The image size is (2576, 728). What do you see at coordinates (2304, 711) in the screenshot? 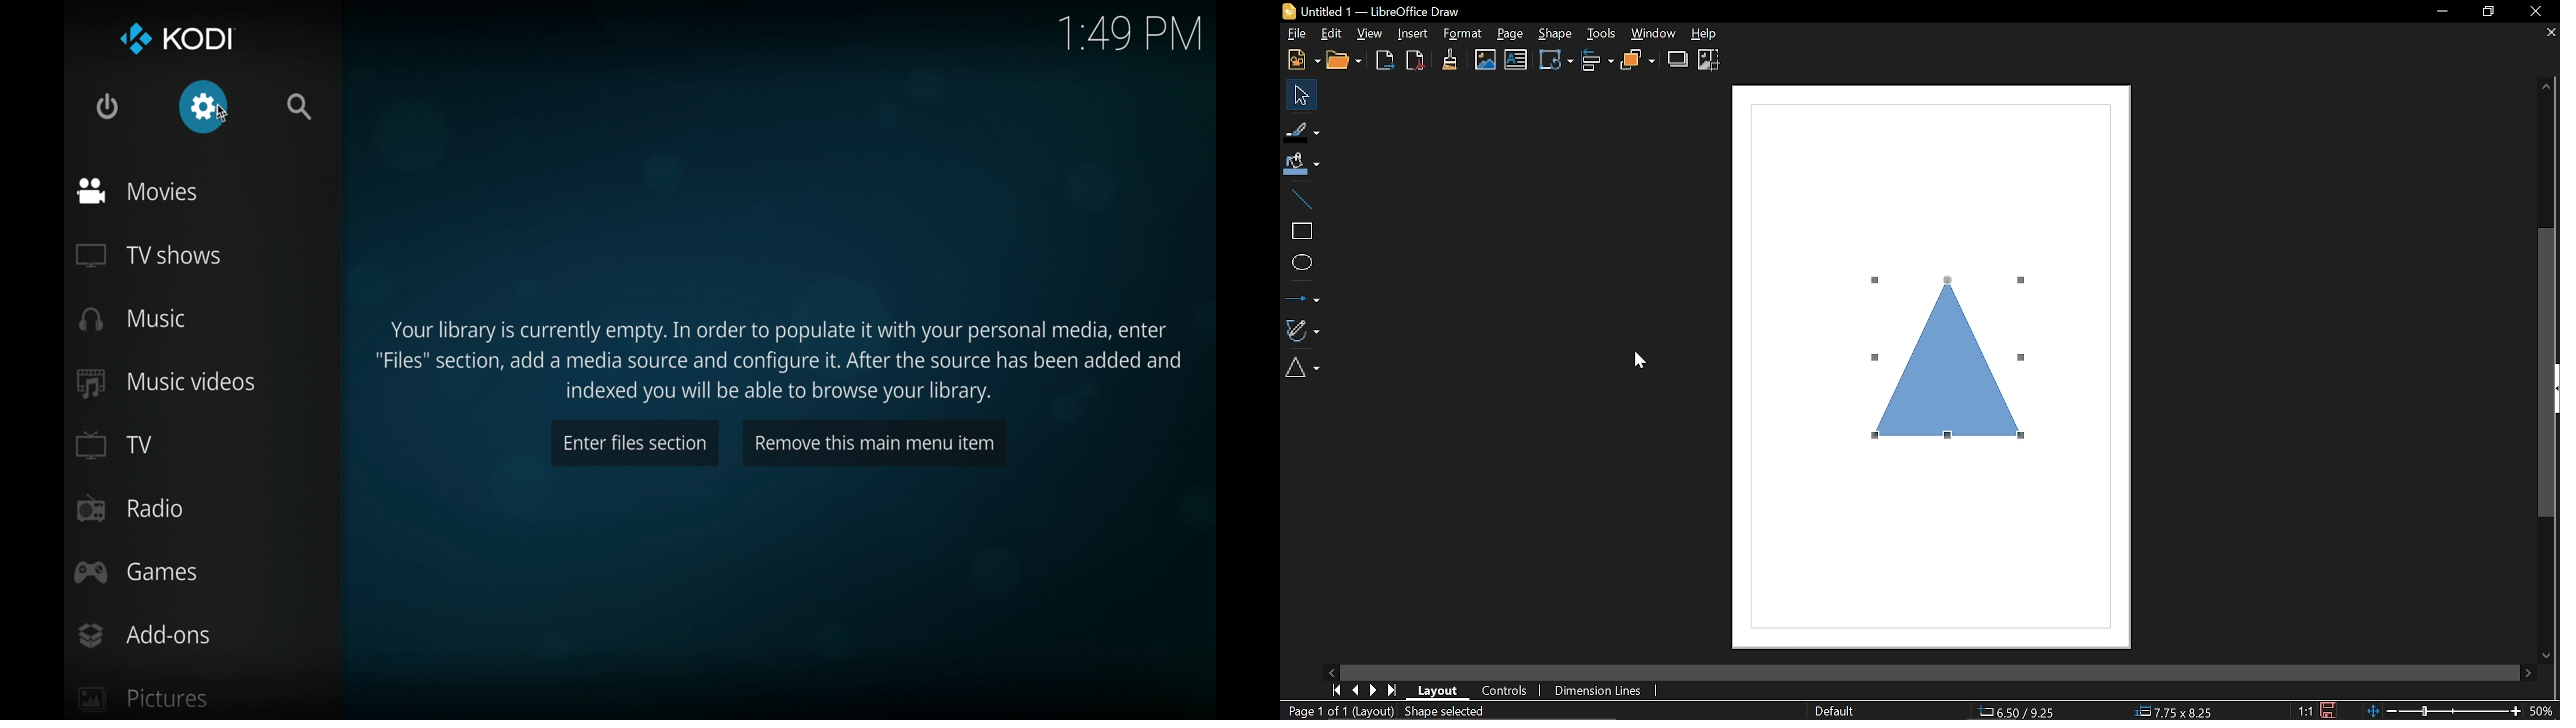
I see `Scaling factor` at bounding box center [2304, 711].